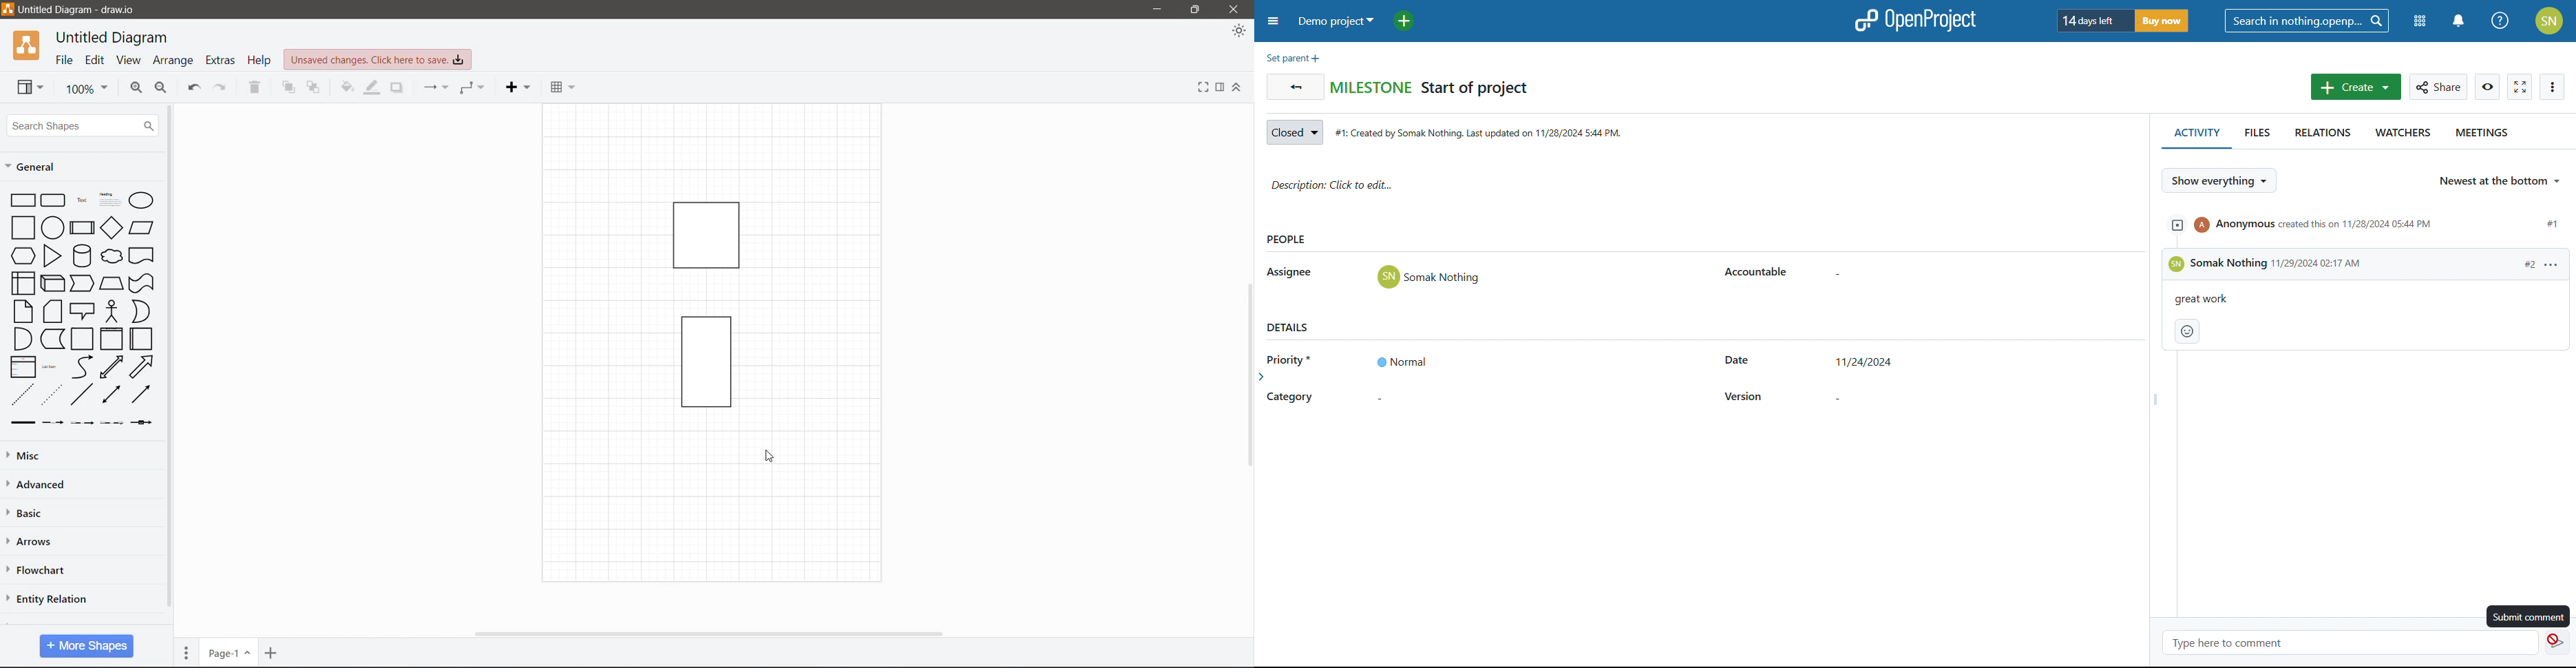  I want to click on Entity Relation, so click(47, 598).